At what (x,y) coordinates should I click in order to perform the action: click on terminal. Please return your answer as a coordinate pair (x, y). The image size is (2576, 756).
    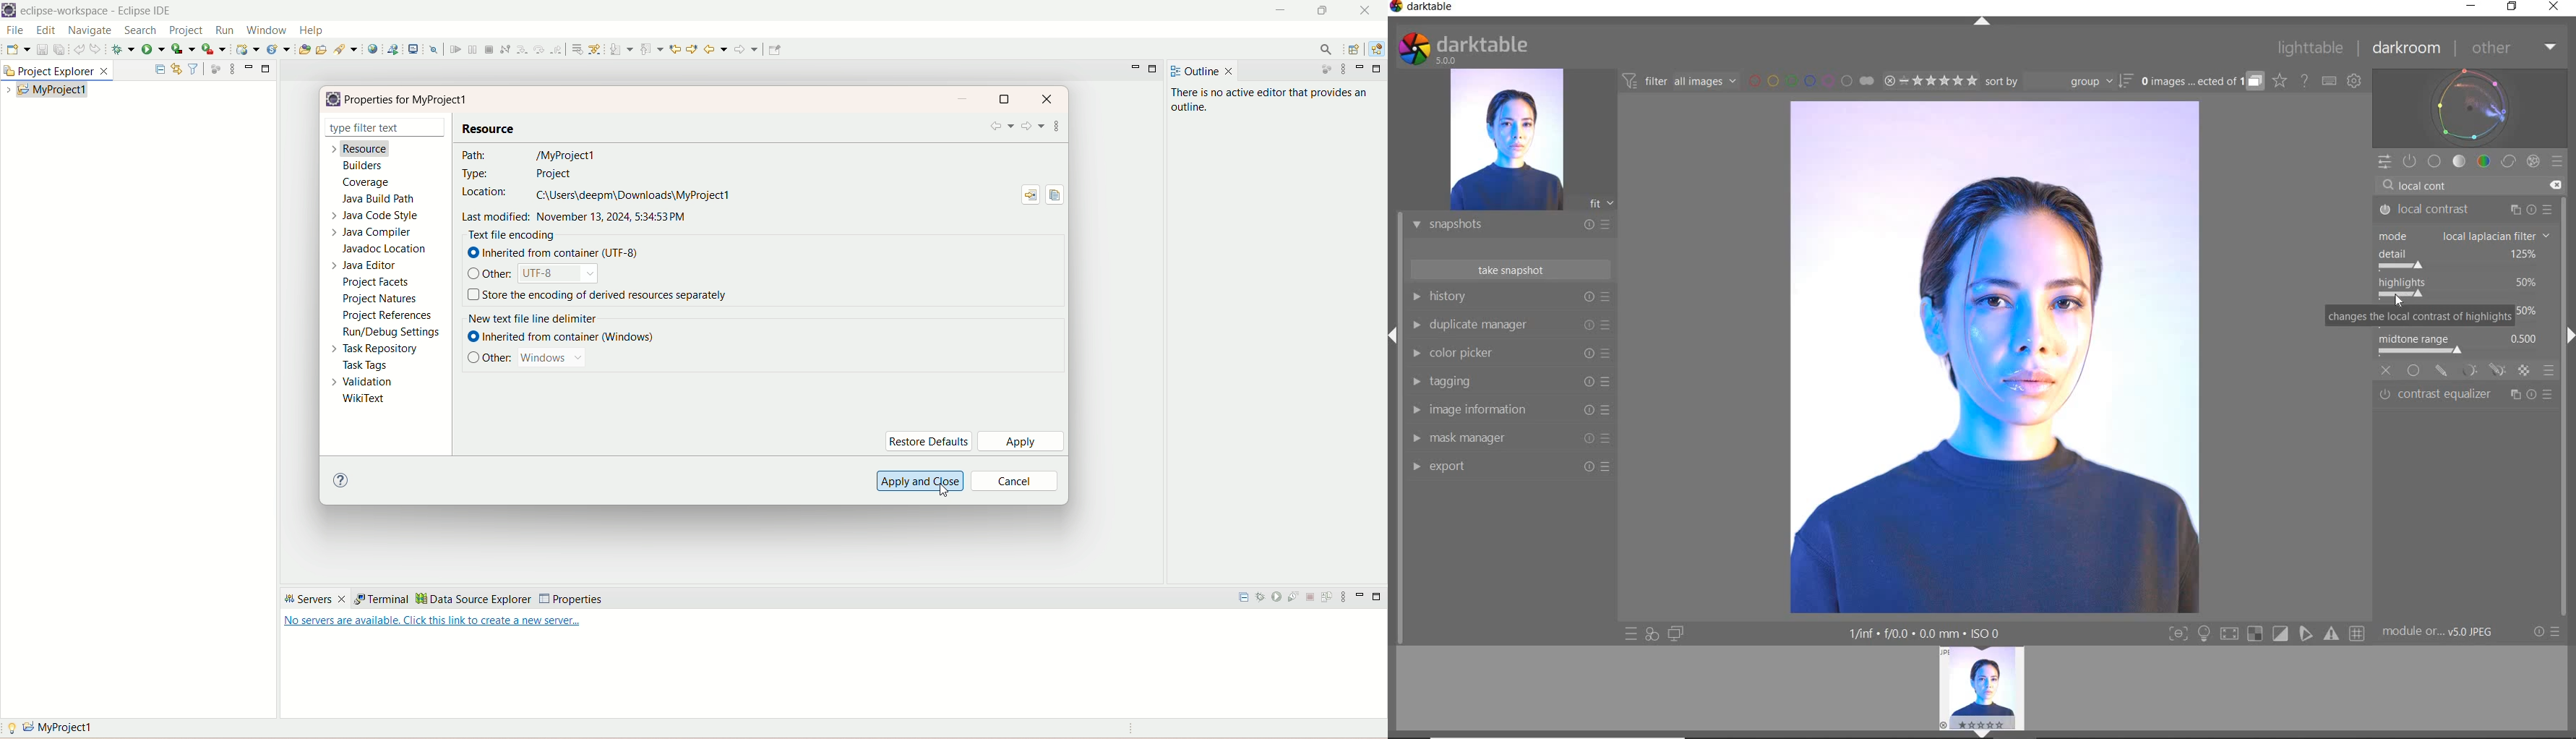
    Looking at the image, I should click on (379, 599).